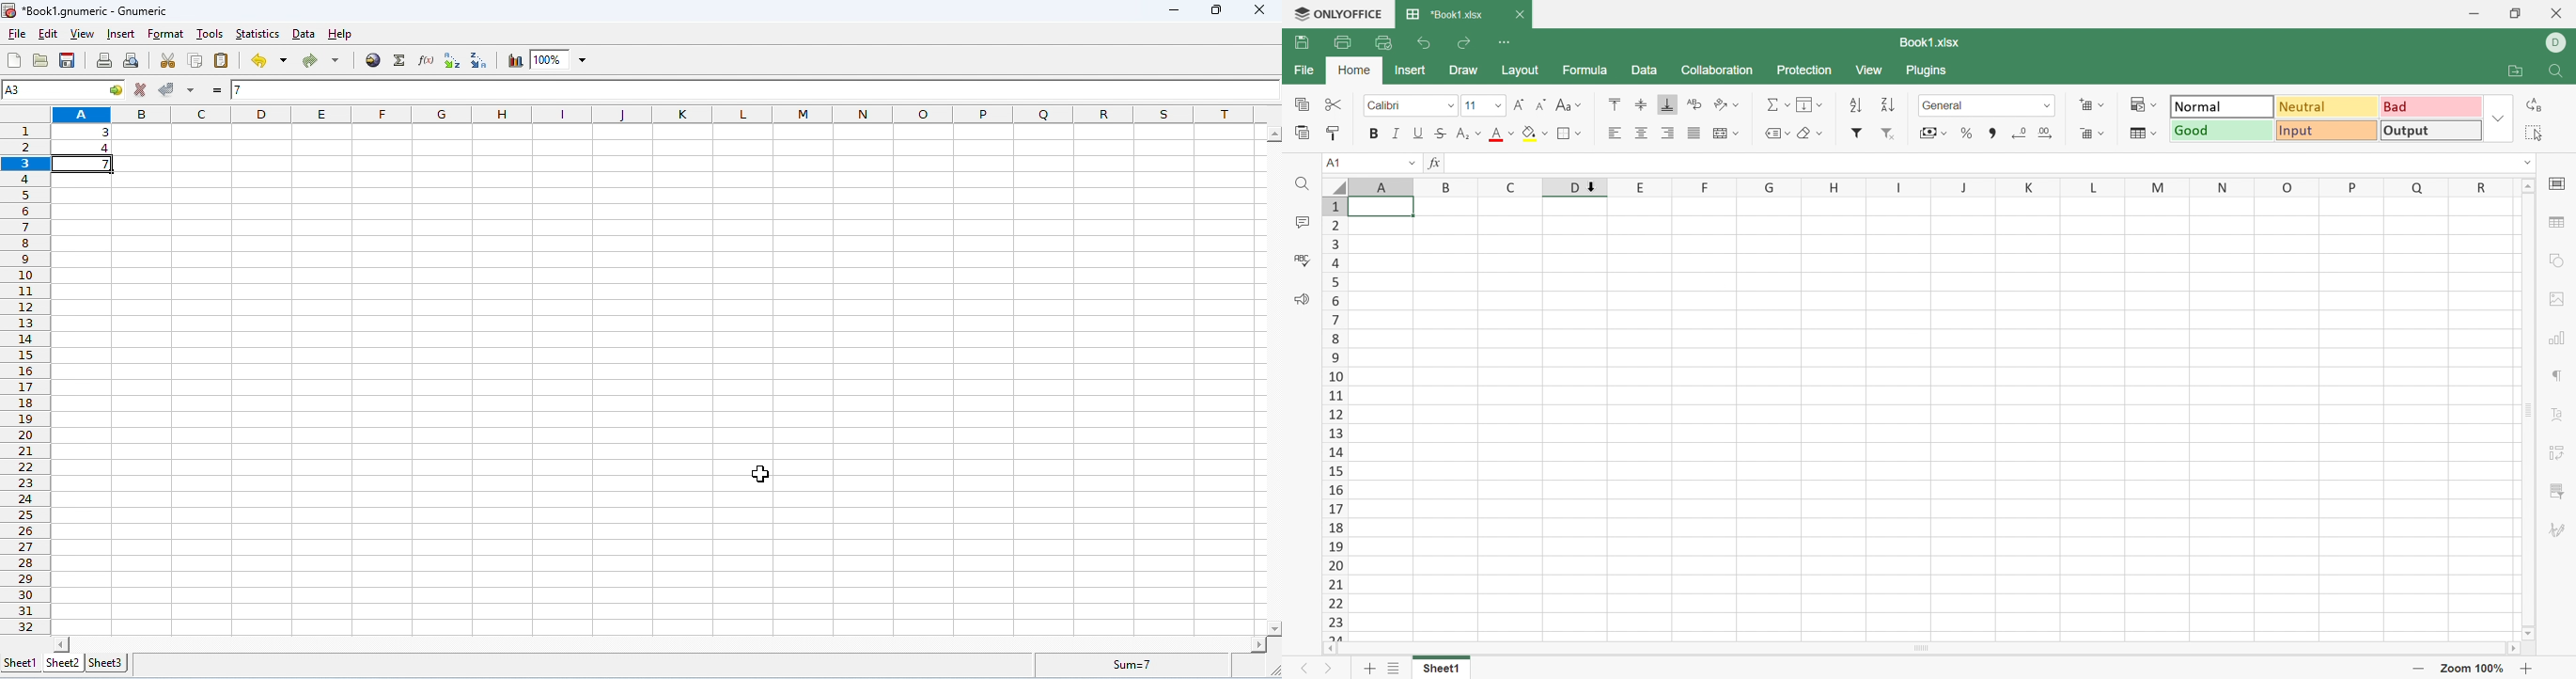 This screenshot has width=2576, height=700. What do you see at coordinates (1545, 133) in the screenshot?
I see `Drop Down` at bounding box center [1545, 133].